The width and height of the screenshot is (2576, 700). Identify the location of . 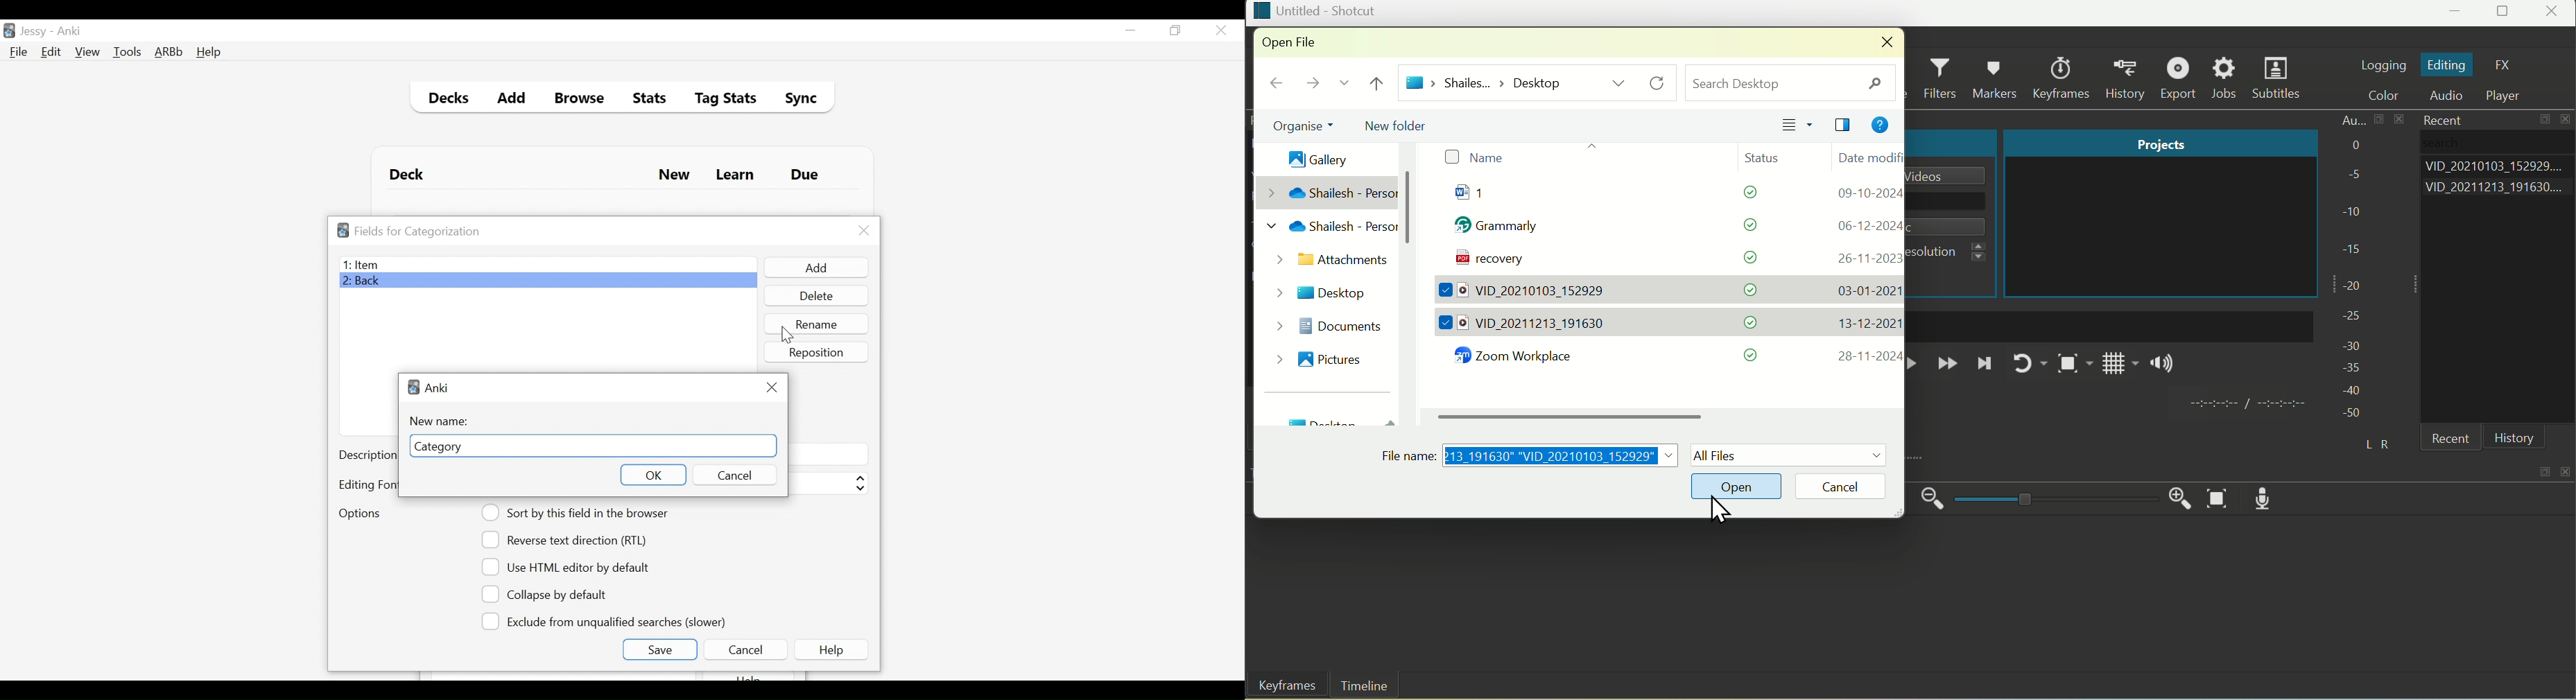
(2506, 65).